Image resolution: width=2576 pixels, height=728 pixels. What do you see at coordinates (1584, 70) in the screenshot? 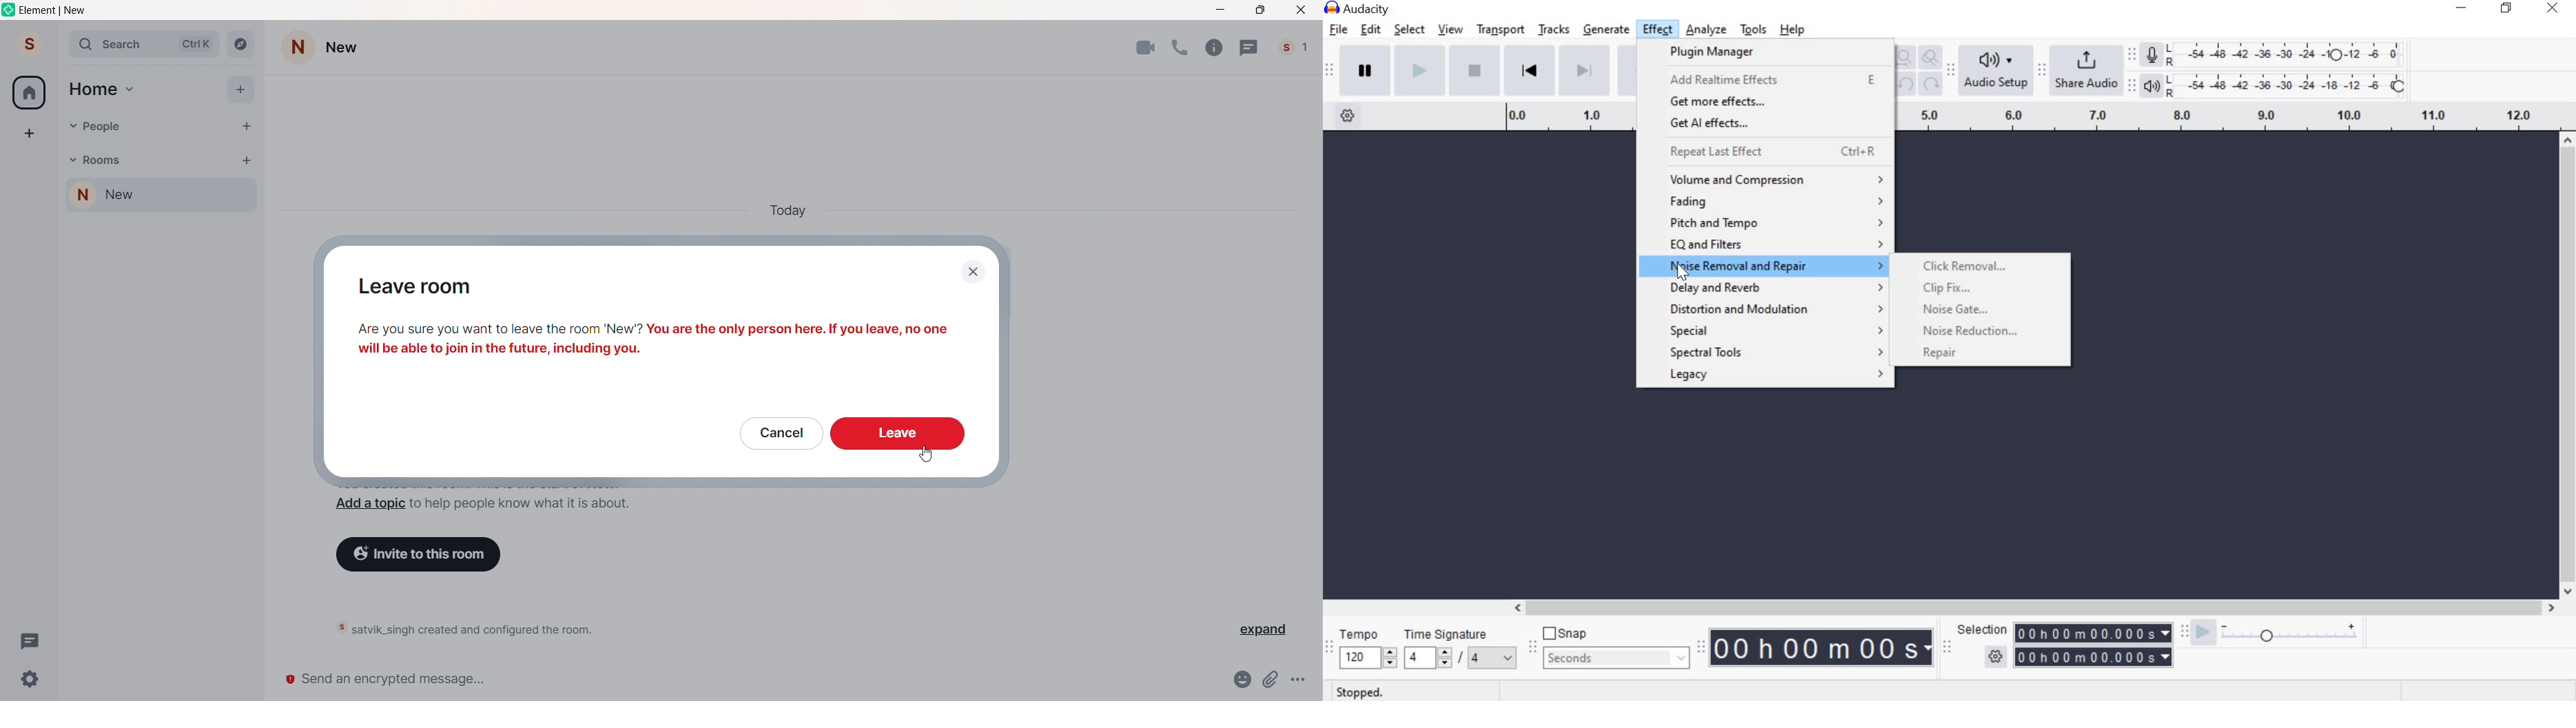
I see `Skip to End` at bounding box center [1584, 70].